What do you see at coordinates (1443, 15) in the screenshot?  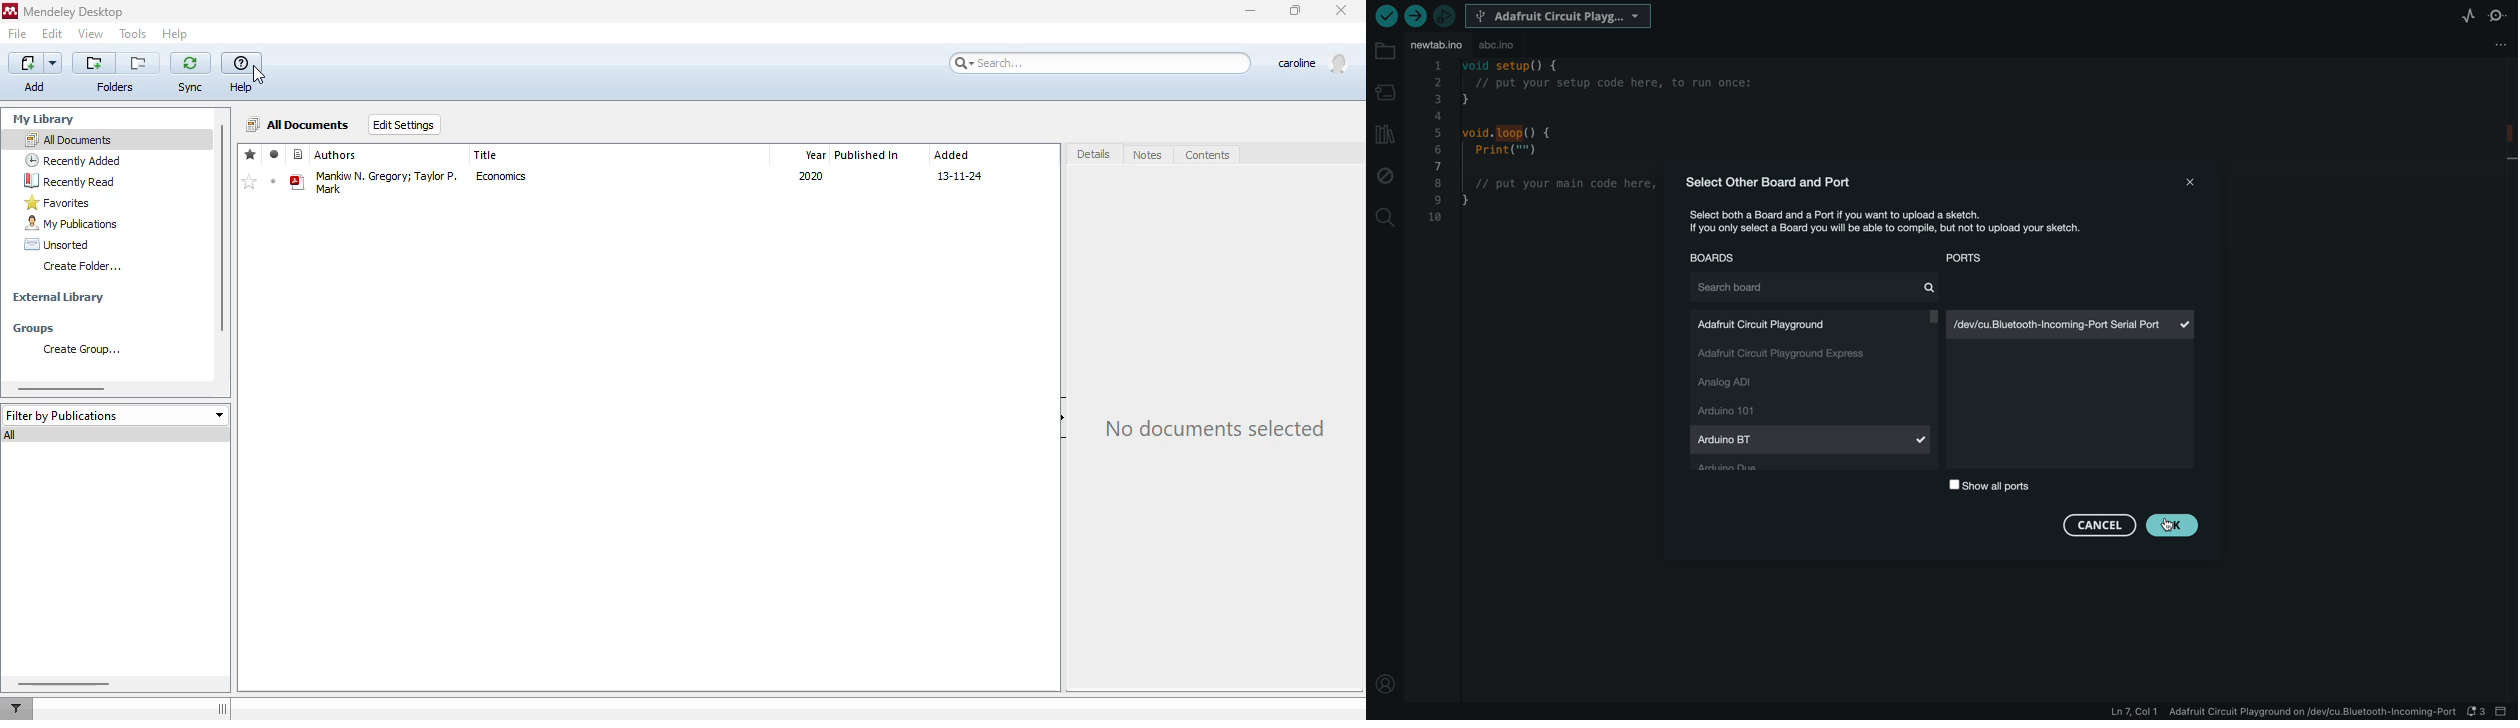 I see `debugger` at bounding box center [1443, 15].